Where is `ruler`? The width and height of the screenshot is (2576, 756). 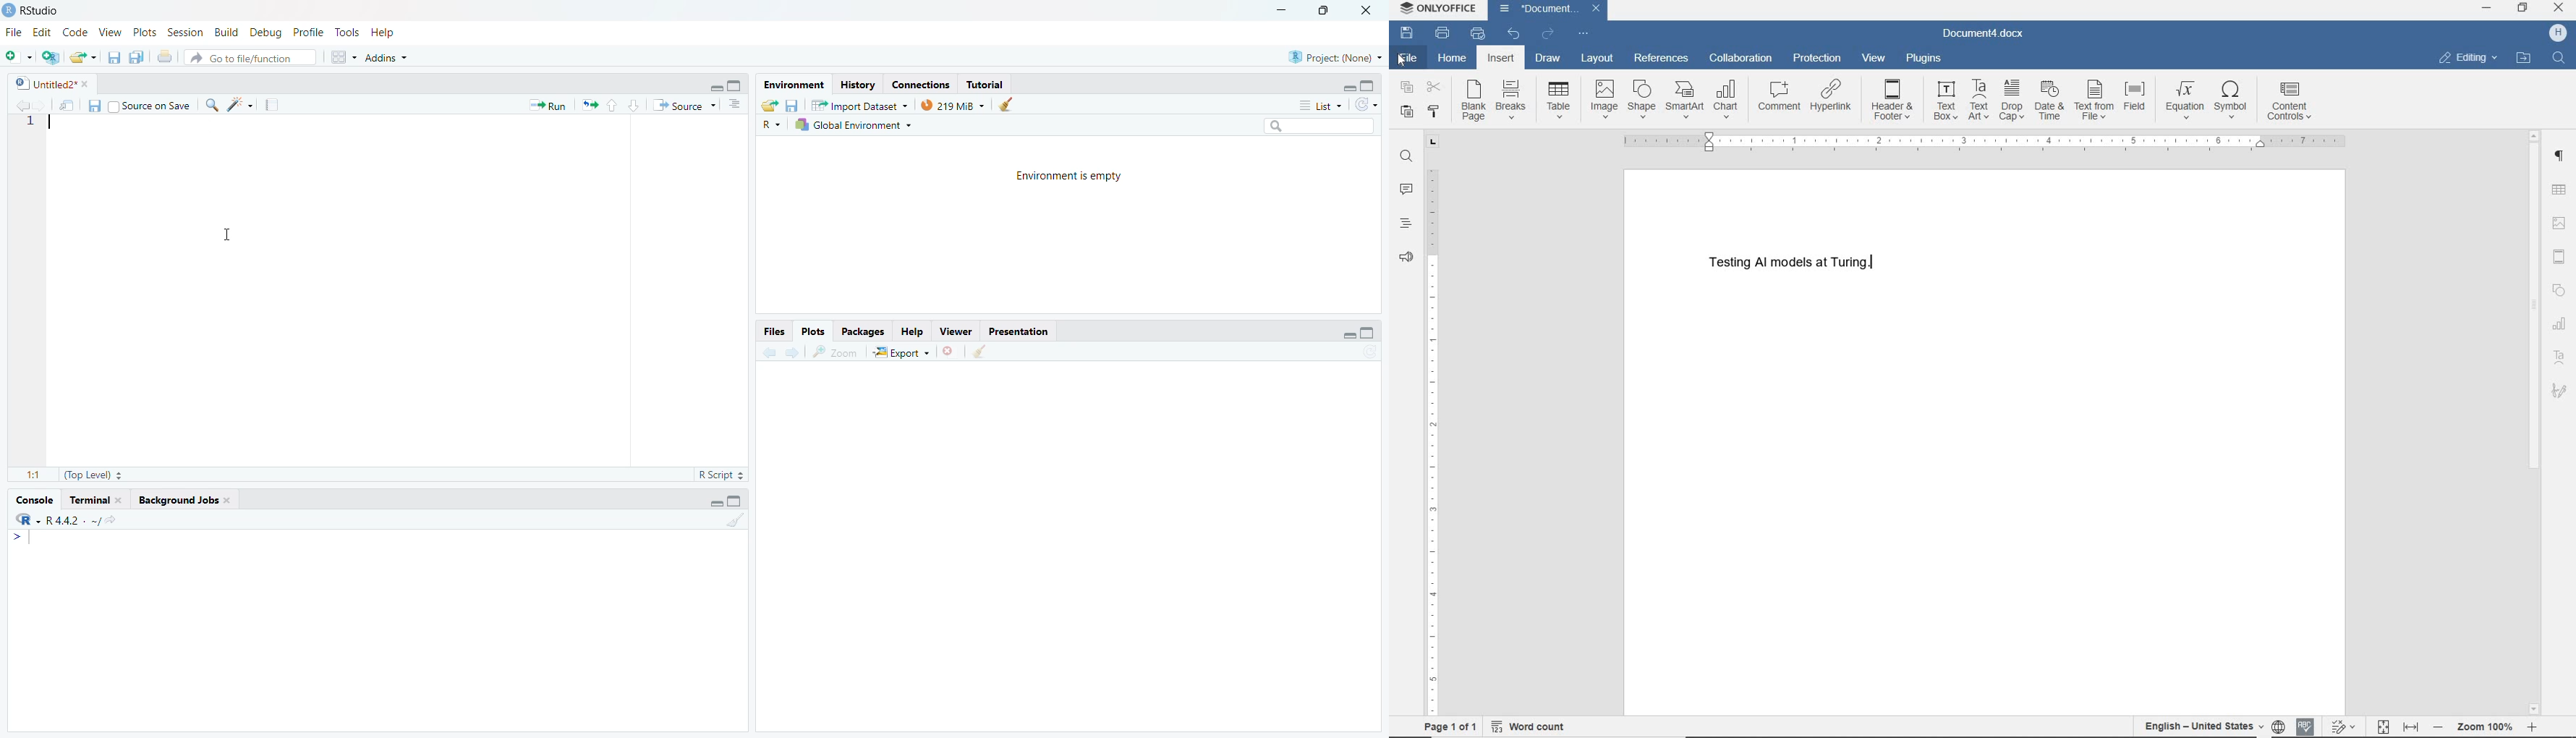
ruler is located at coordinates (1432, 421).